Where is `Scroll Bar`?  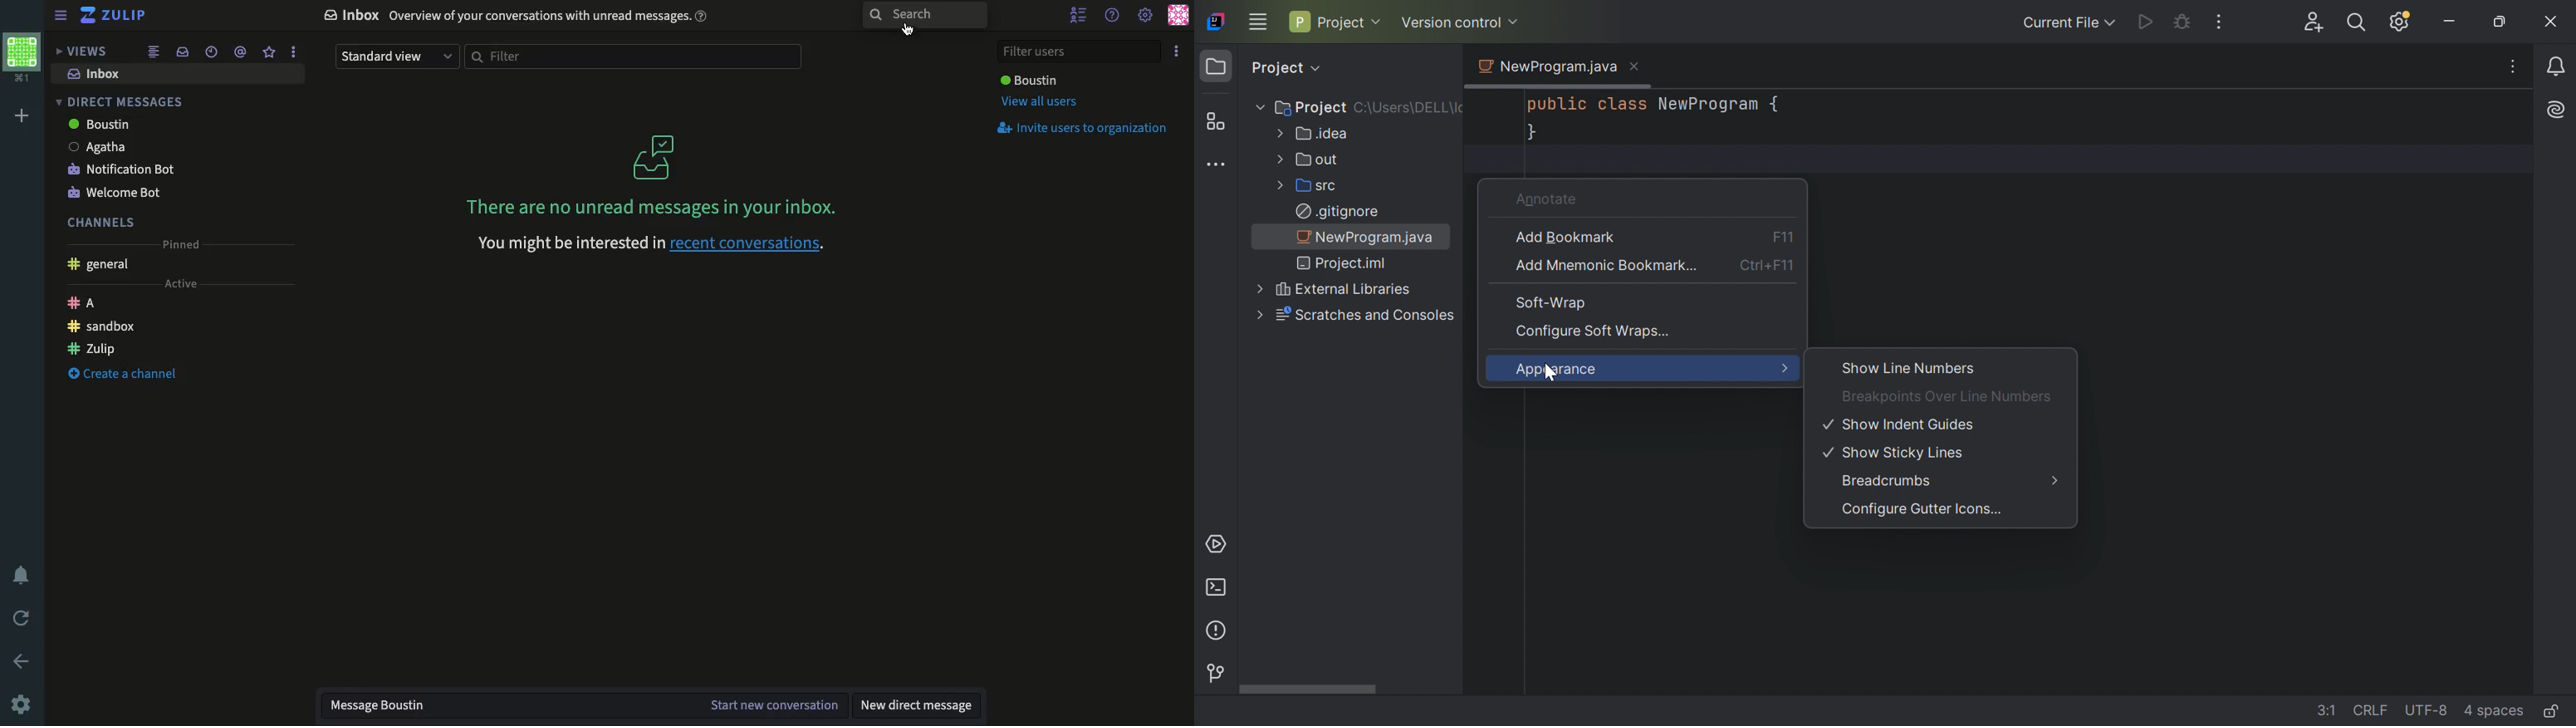
Scroll Bar is located at coordinates (1351, 688).